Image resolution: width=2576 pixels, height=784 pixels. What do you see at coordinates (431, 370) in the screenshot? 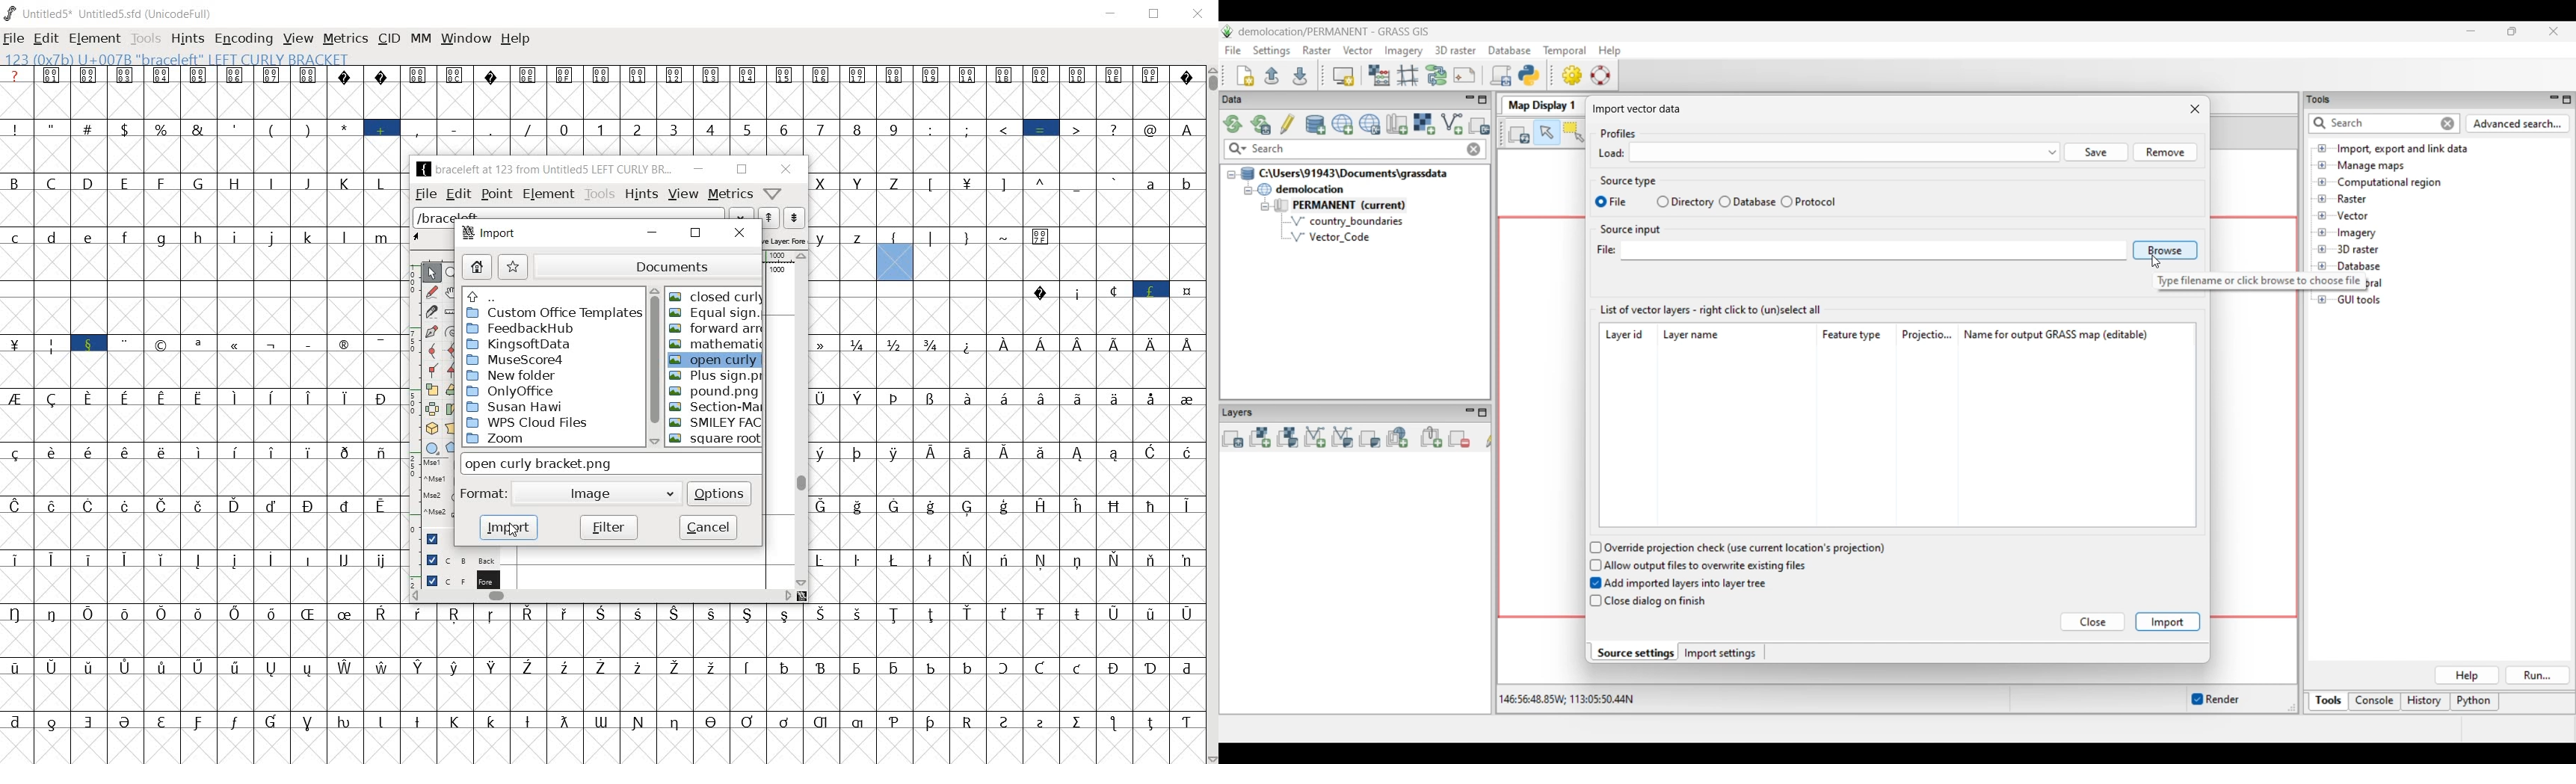
I see `Add a corner point` at bounding box center [431, 370].